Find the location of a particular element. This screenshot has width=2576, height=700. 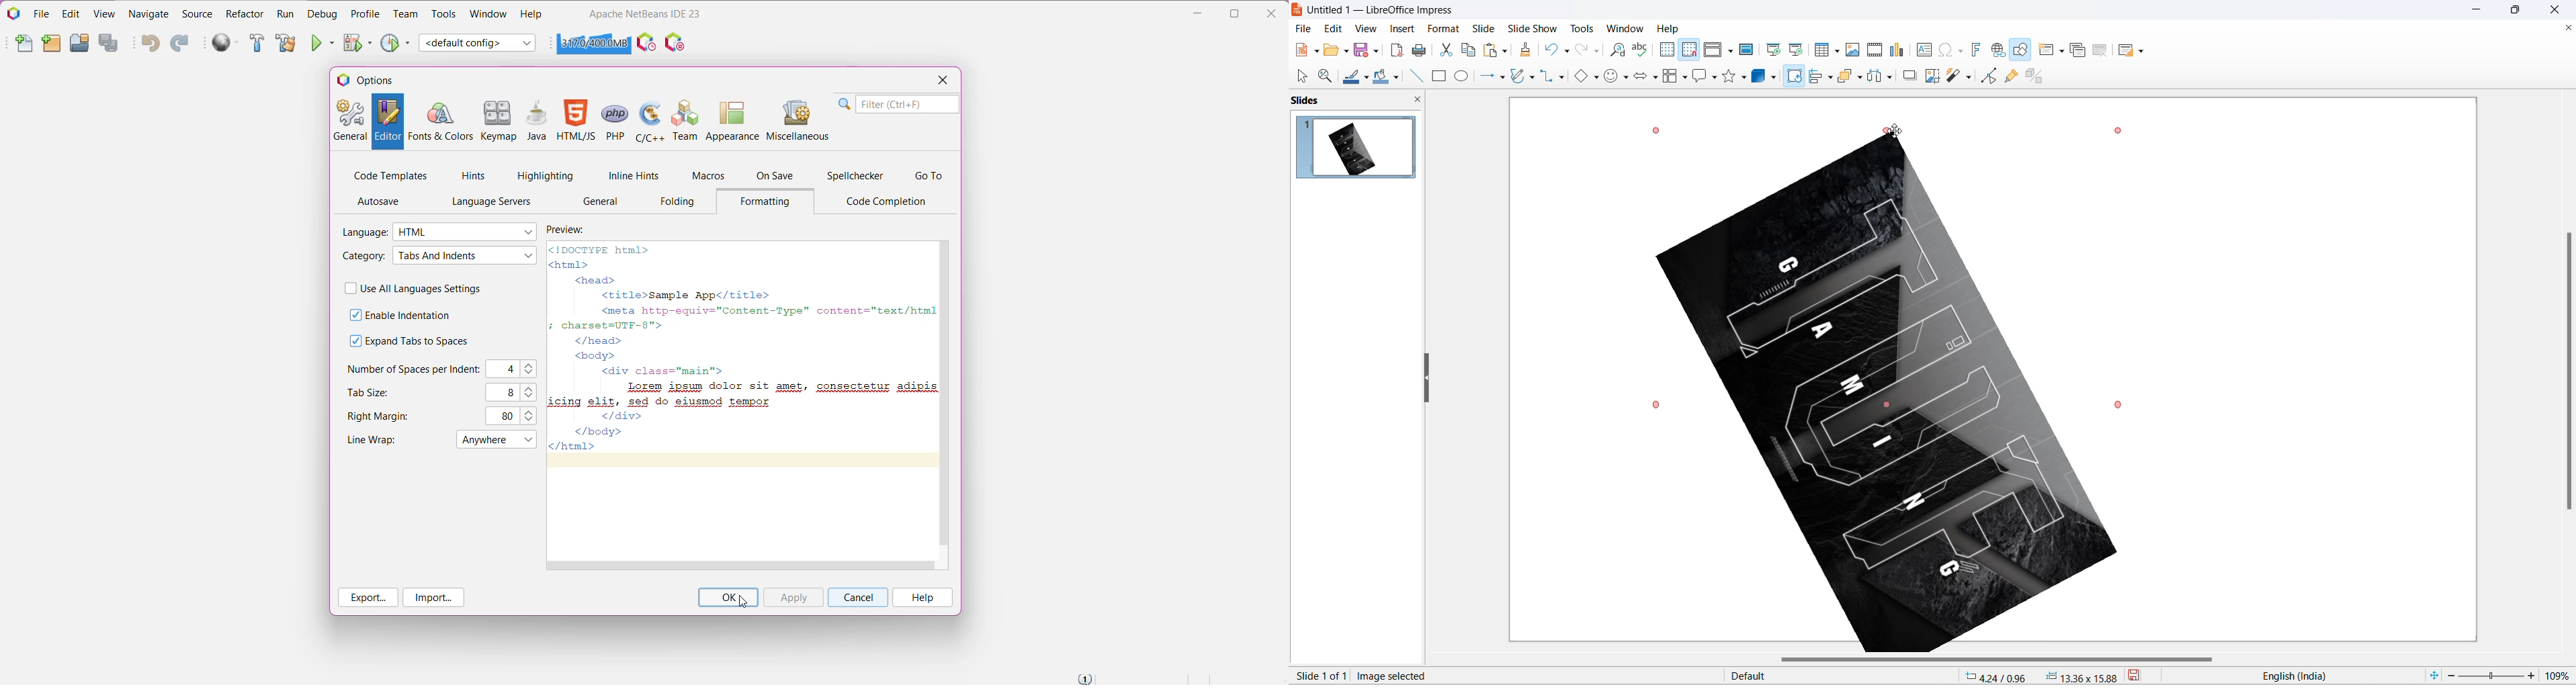

close document is located at coordinates (2567, 28).